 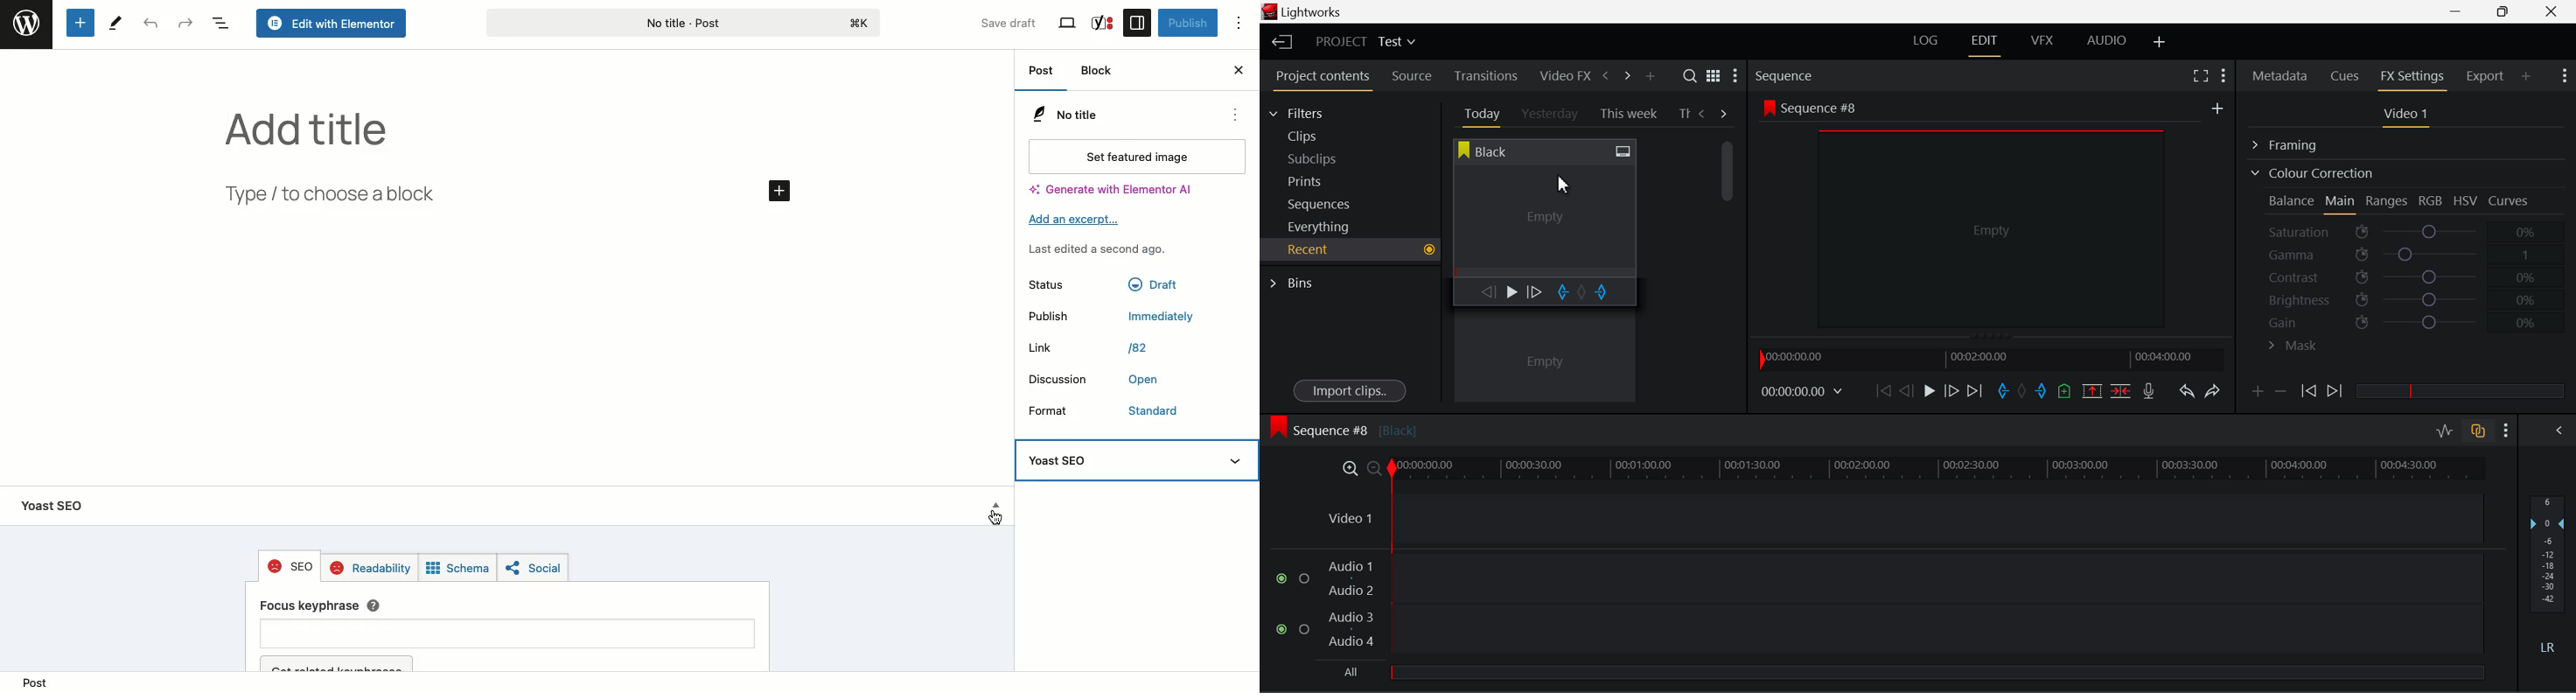 I want to click on Previous Tab, so click(x=1704, y=113).